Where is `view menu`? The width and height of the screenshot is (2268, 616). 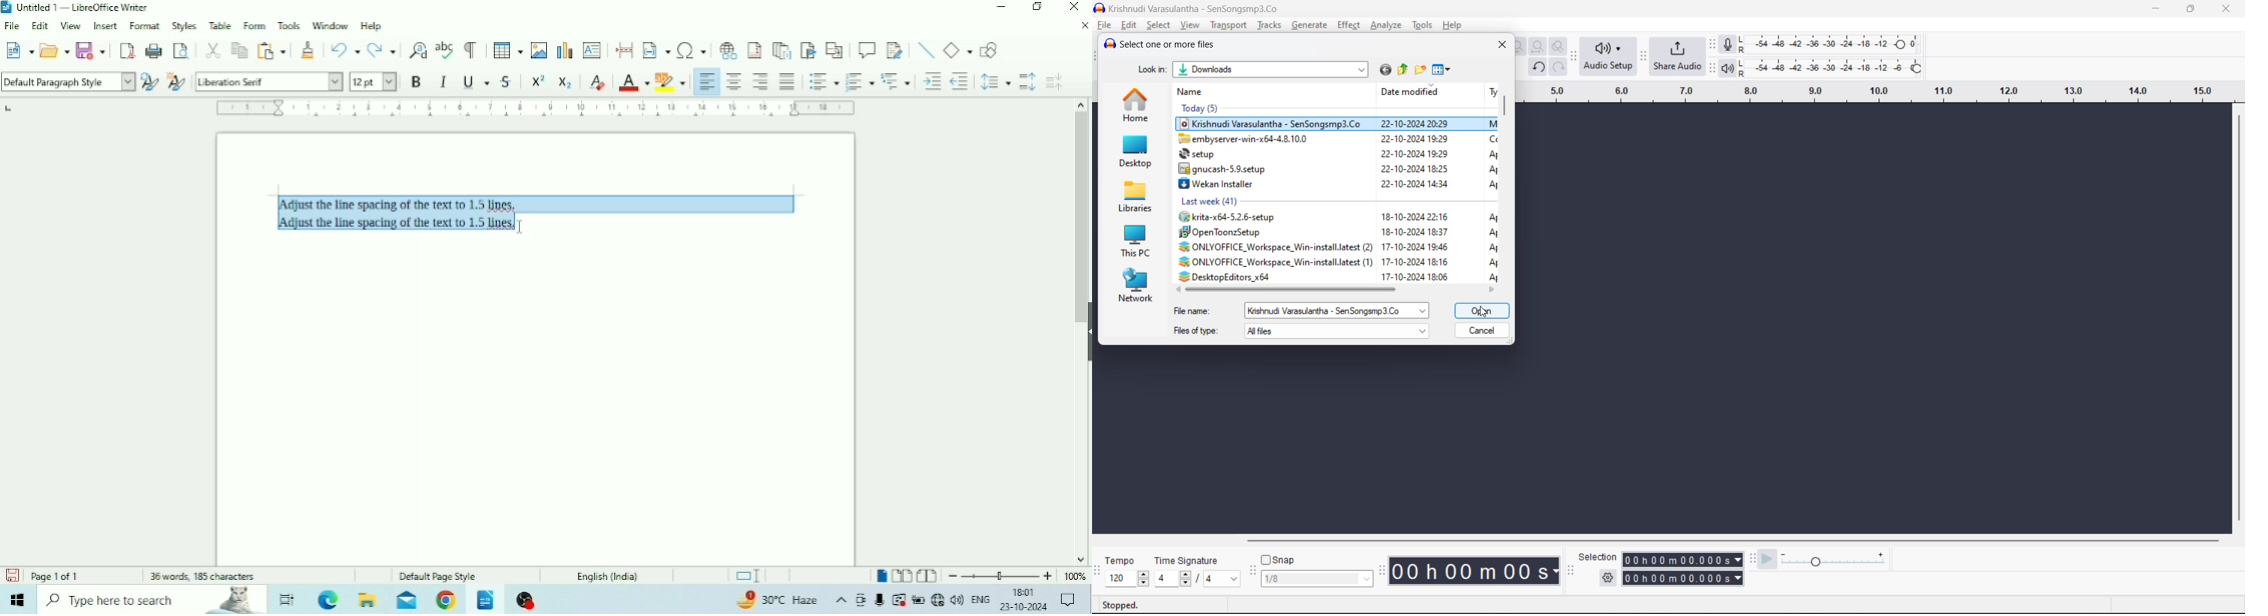
view menu is located at coordinates (1443, 70).